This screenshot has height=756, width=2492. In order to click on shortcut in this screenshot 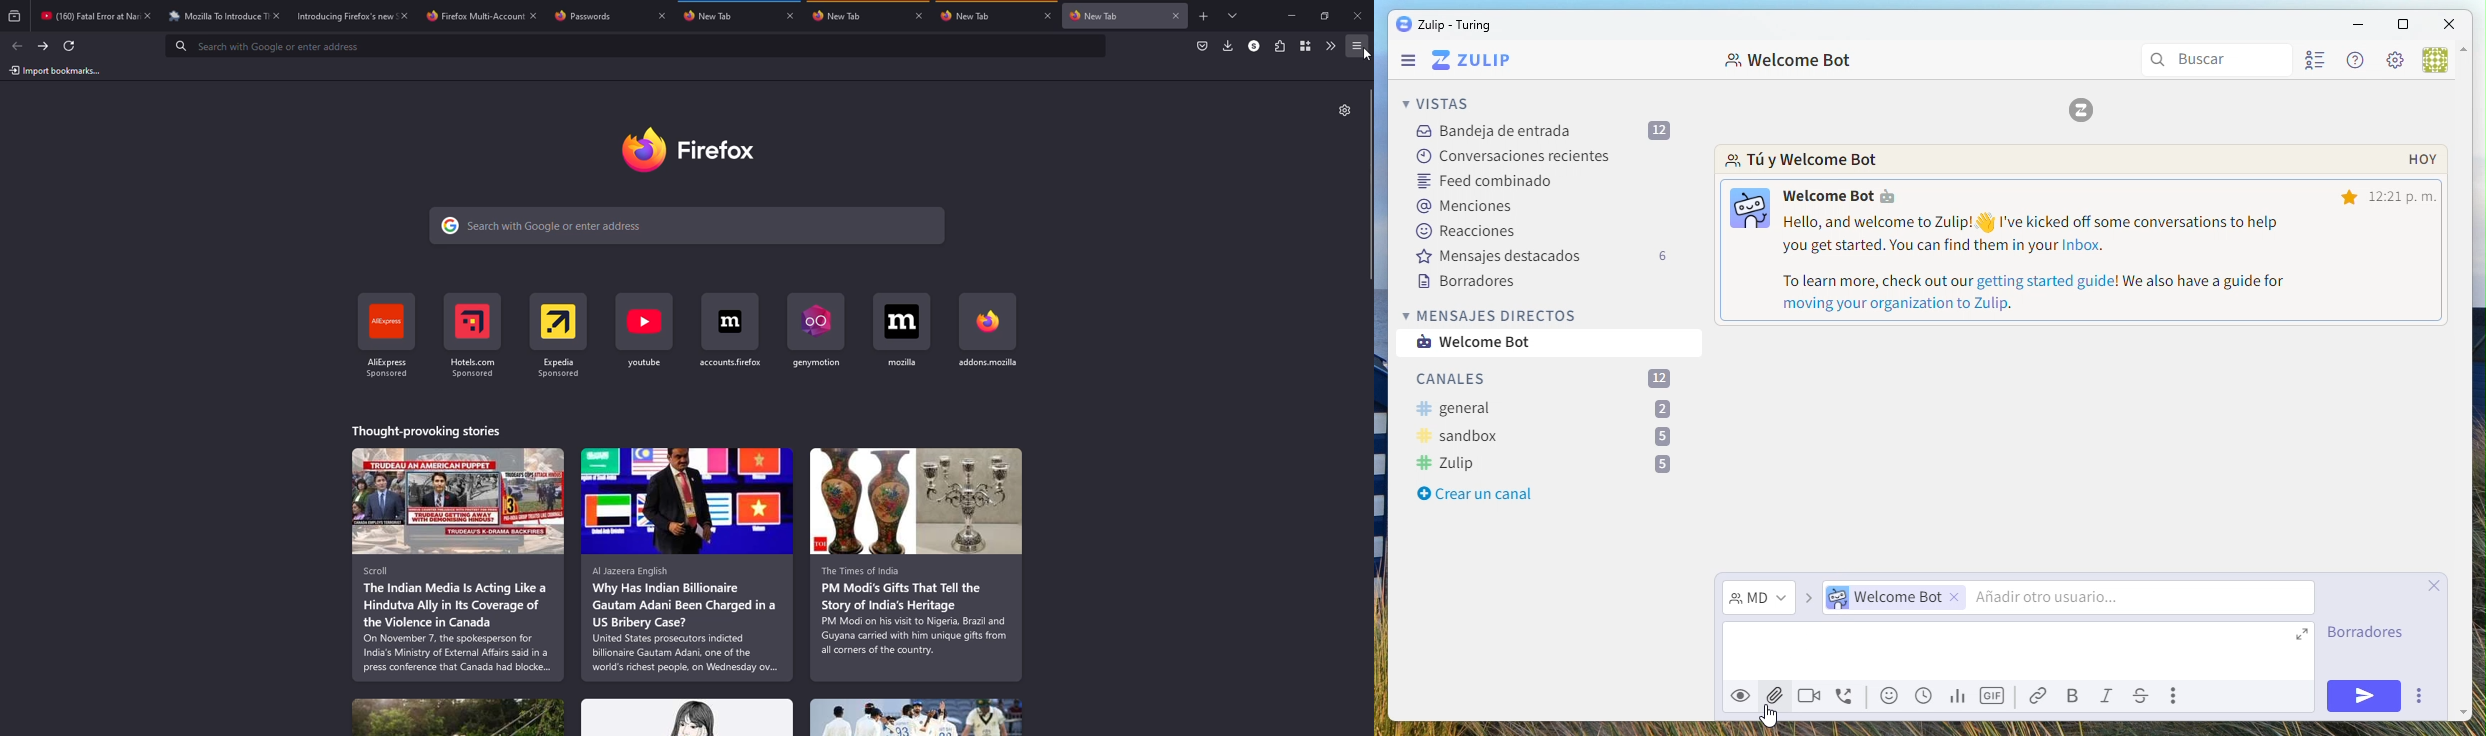, I will do `click(559, 336)`.